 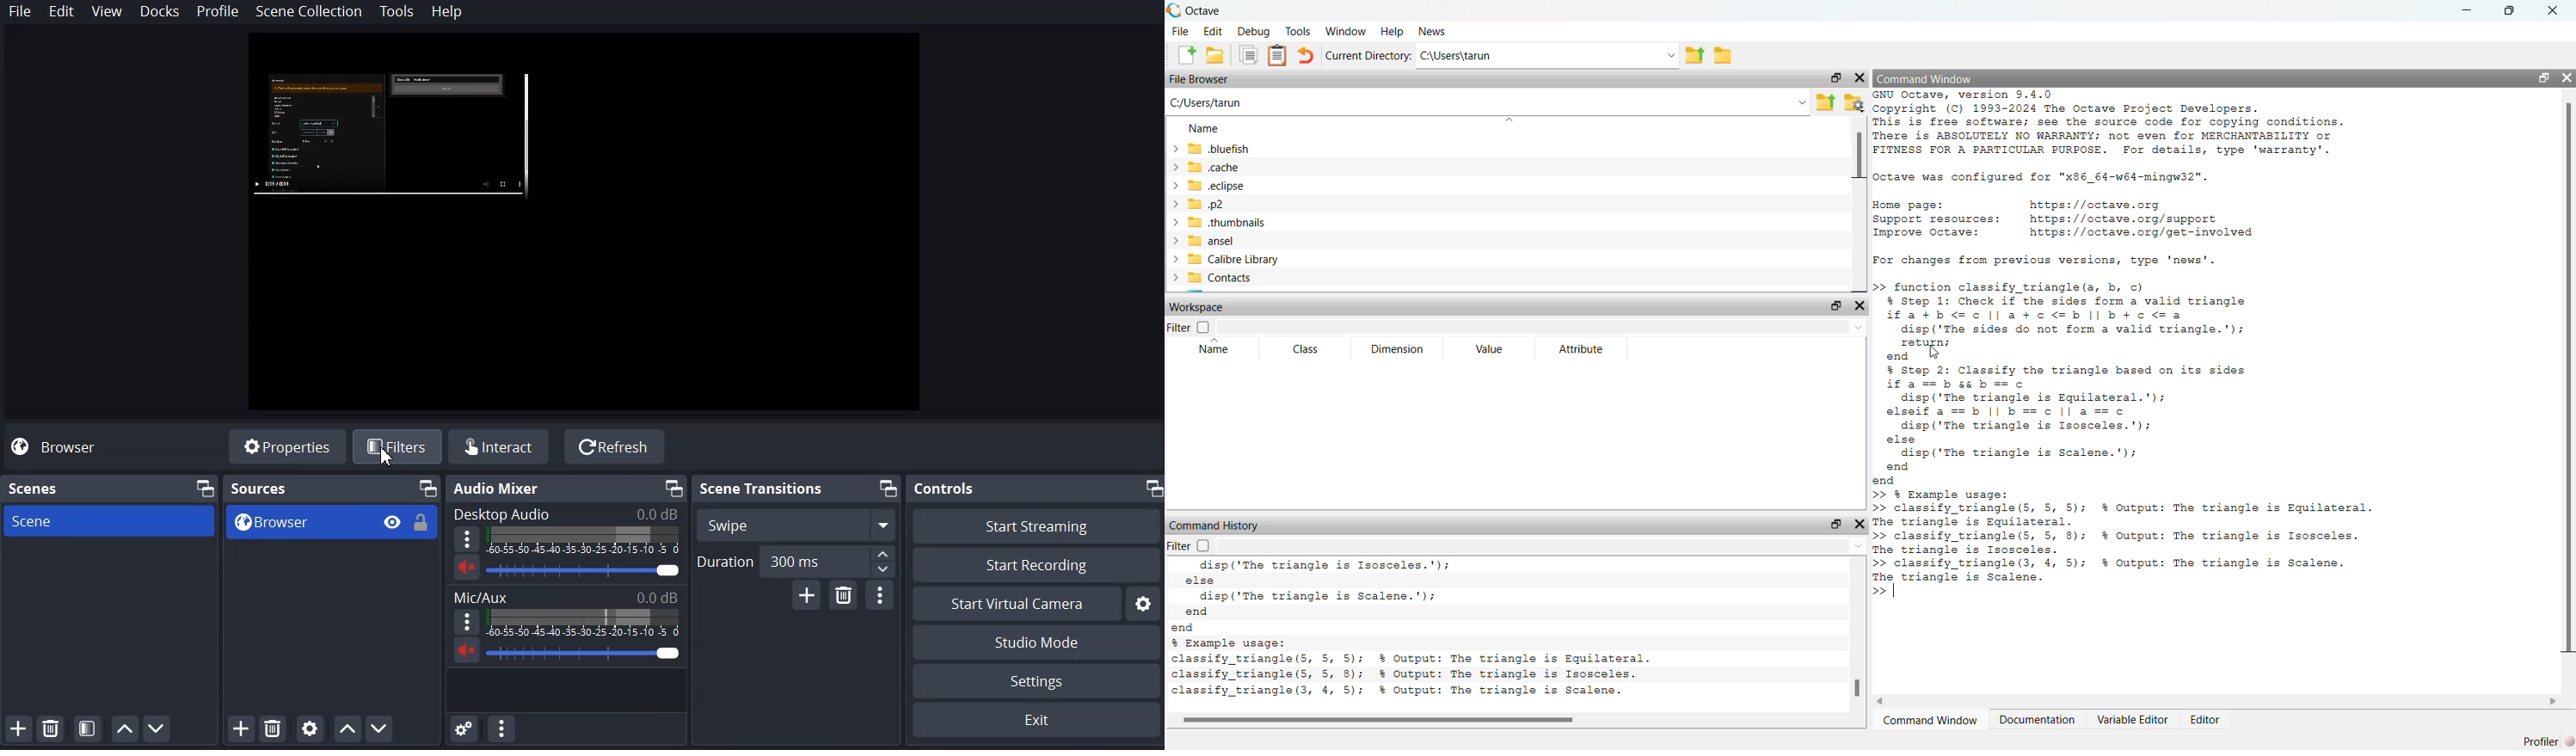 What do you see at coordinates (583, 622) in the screenshot?
I see `Volume Indicator` at bounding box center [583, 622].